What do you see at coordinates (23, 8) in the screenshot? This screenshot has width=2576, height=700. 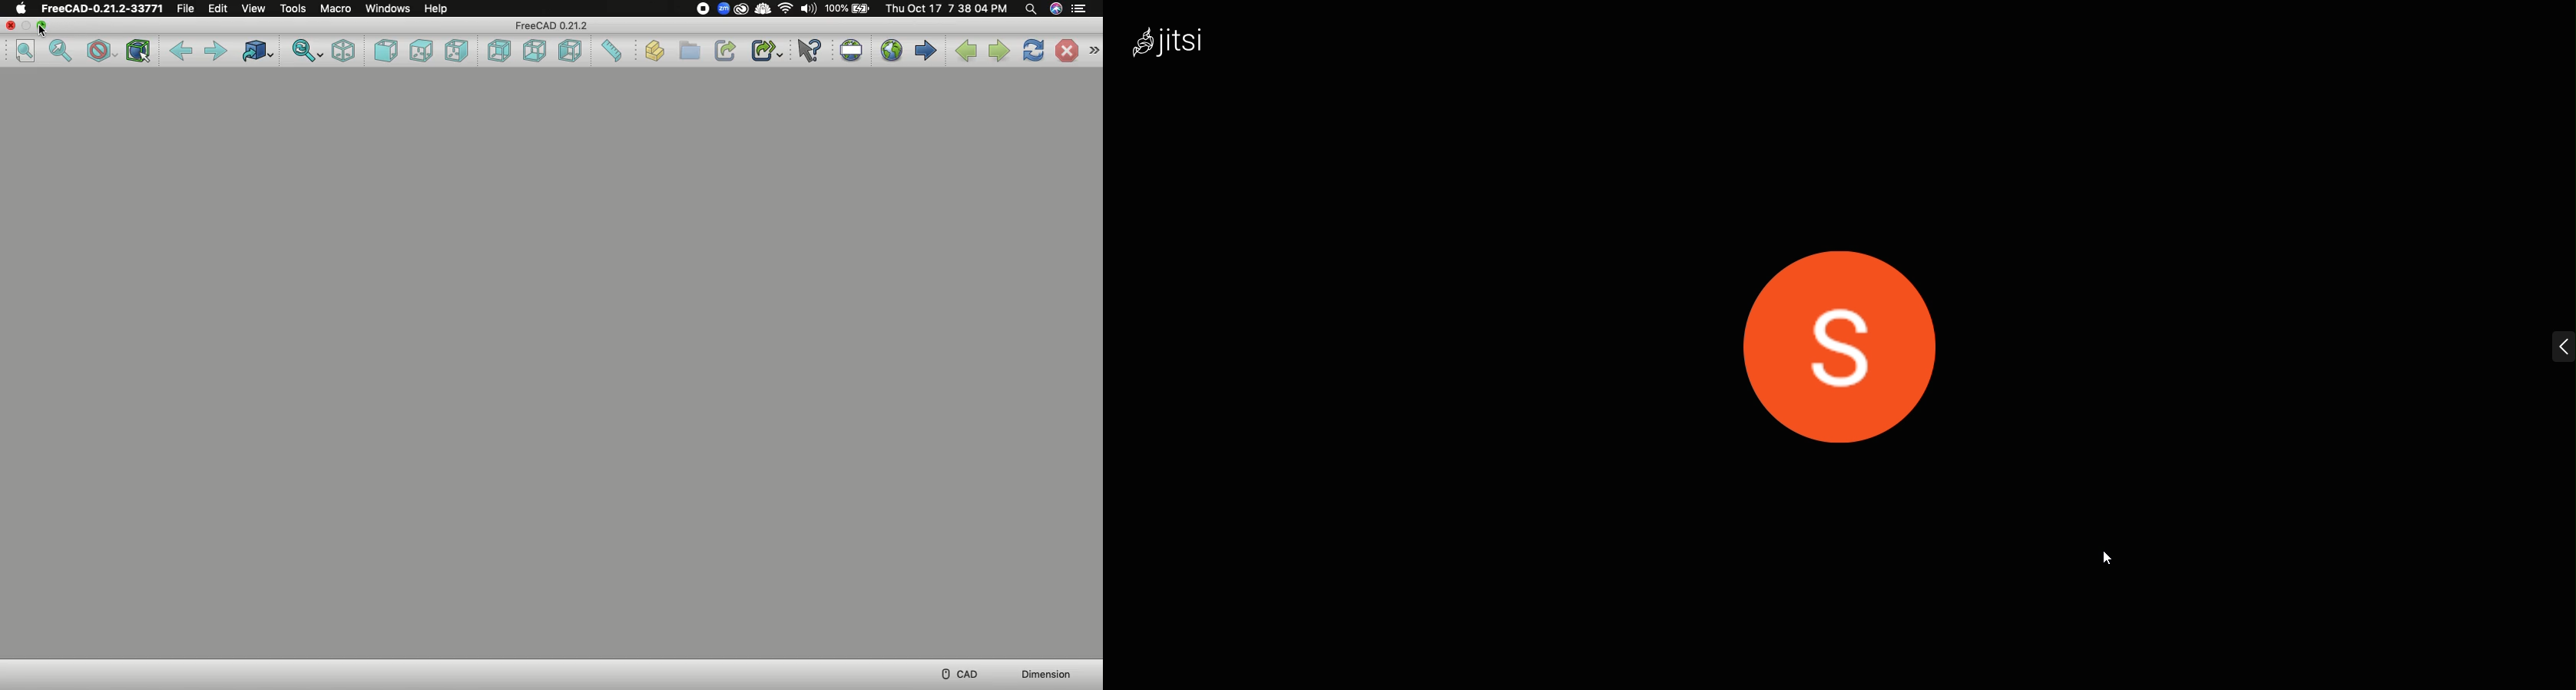 I see `Apple logo` at bounding box center [23, 8].